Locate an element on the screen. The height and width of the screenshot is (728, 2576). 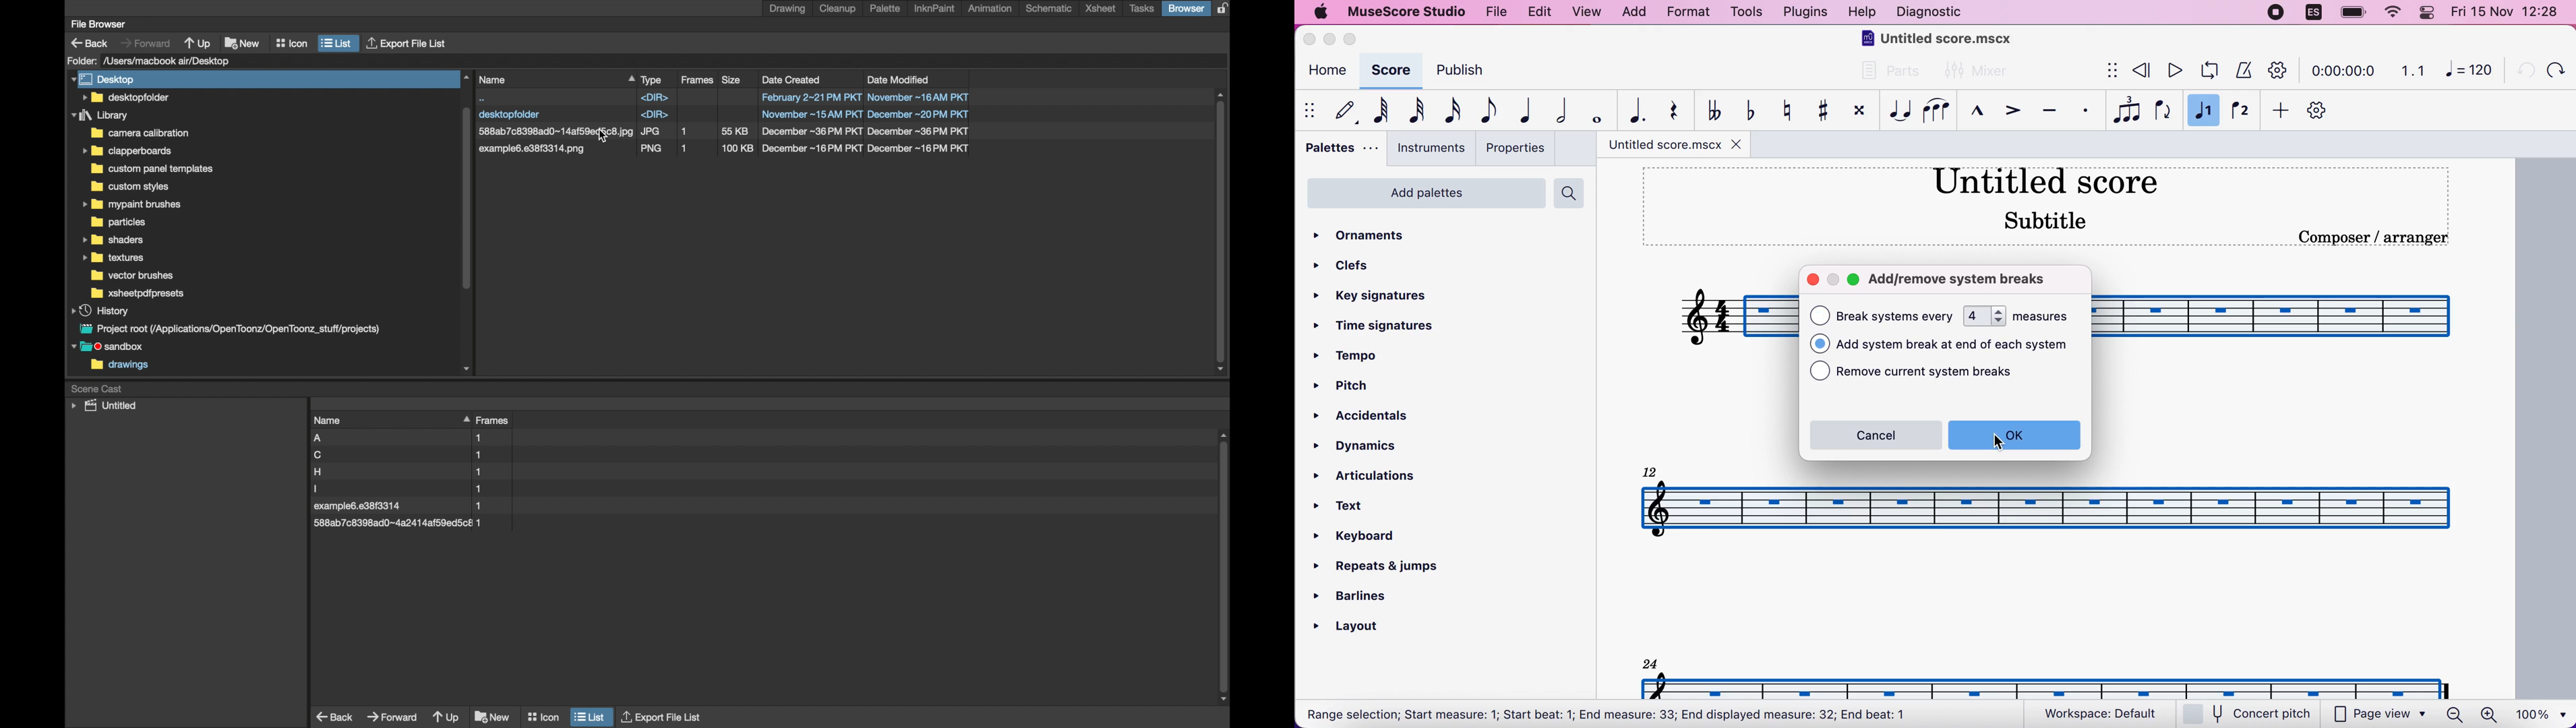
name is located at coordinates (556, 80).